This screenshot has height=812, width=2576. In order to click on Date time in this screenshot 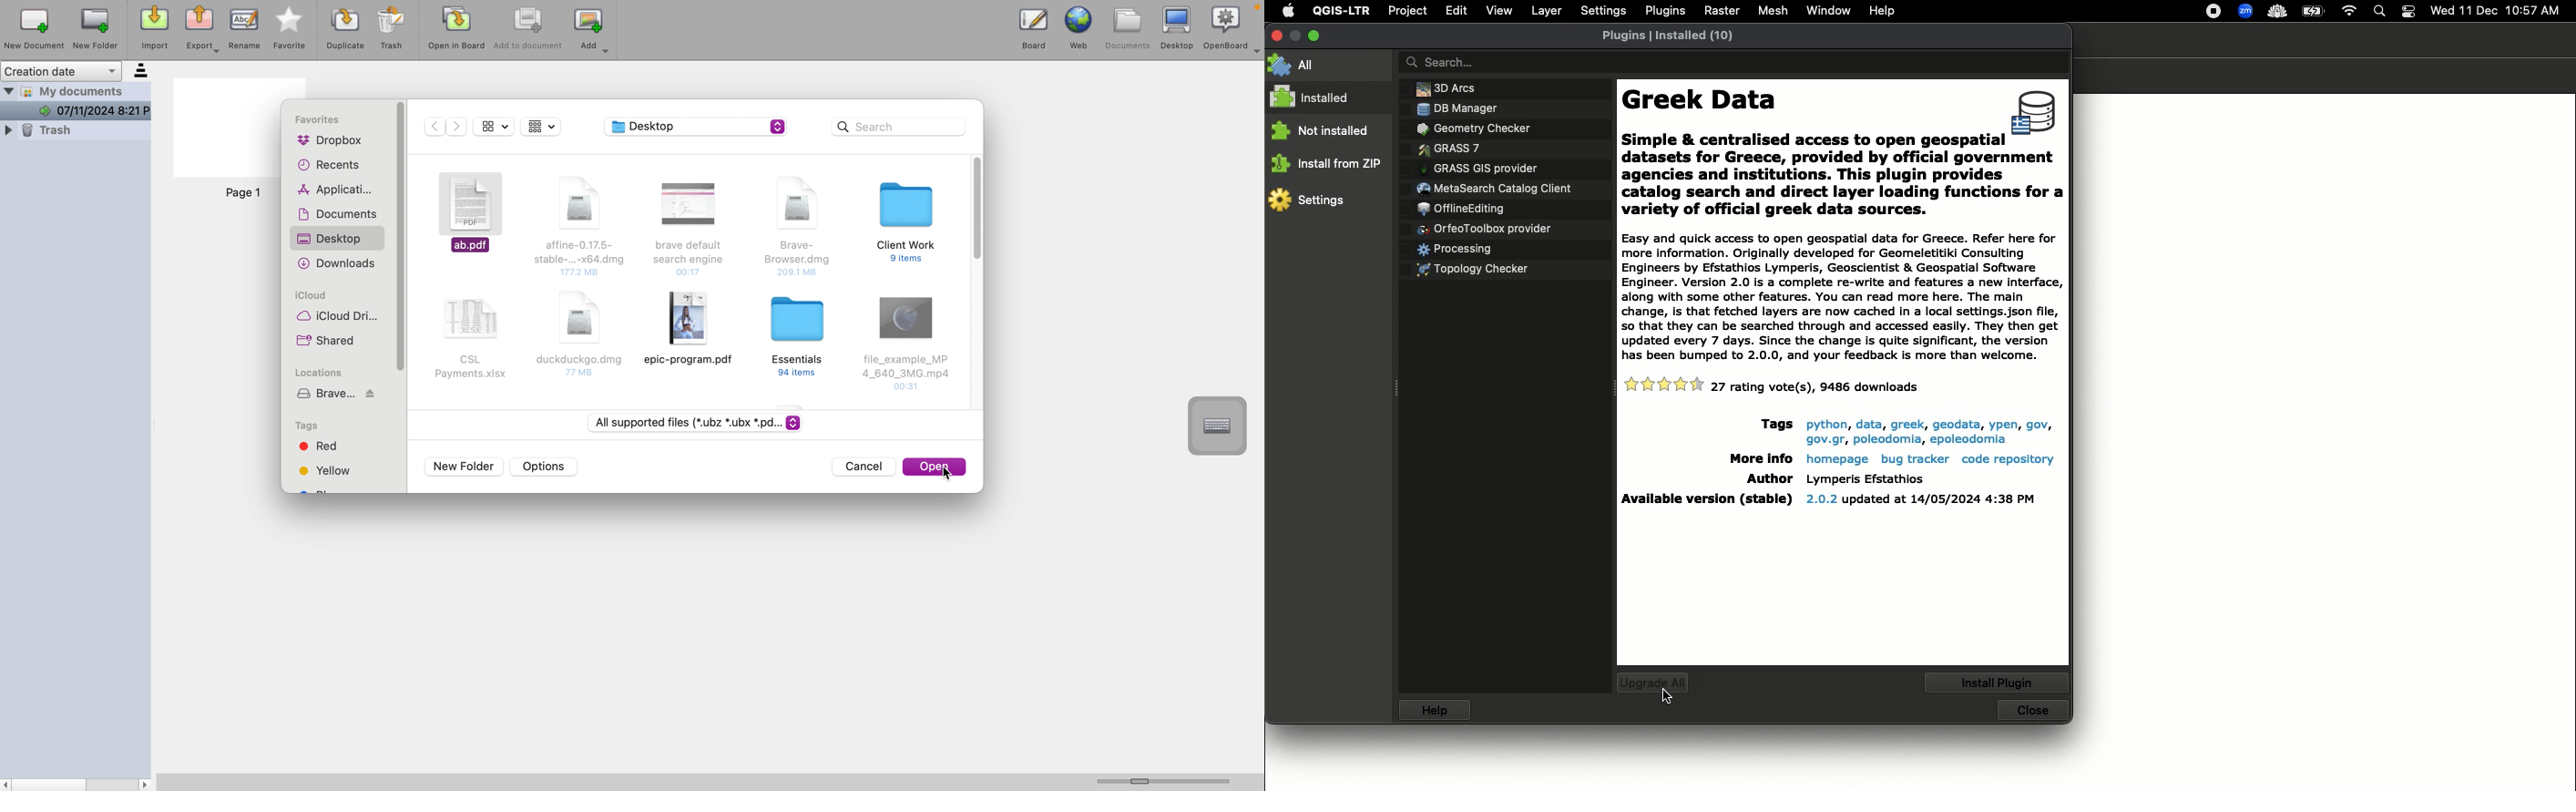, I will do `click(2497, 10)`.